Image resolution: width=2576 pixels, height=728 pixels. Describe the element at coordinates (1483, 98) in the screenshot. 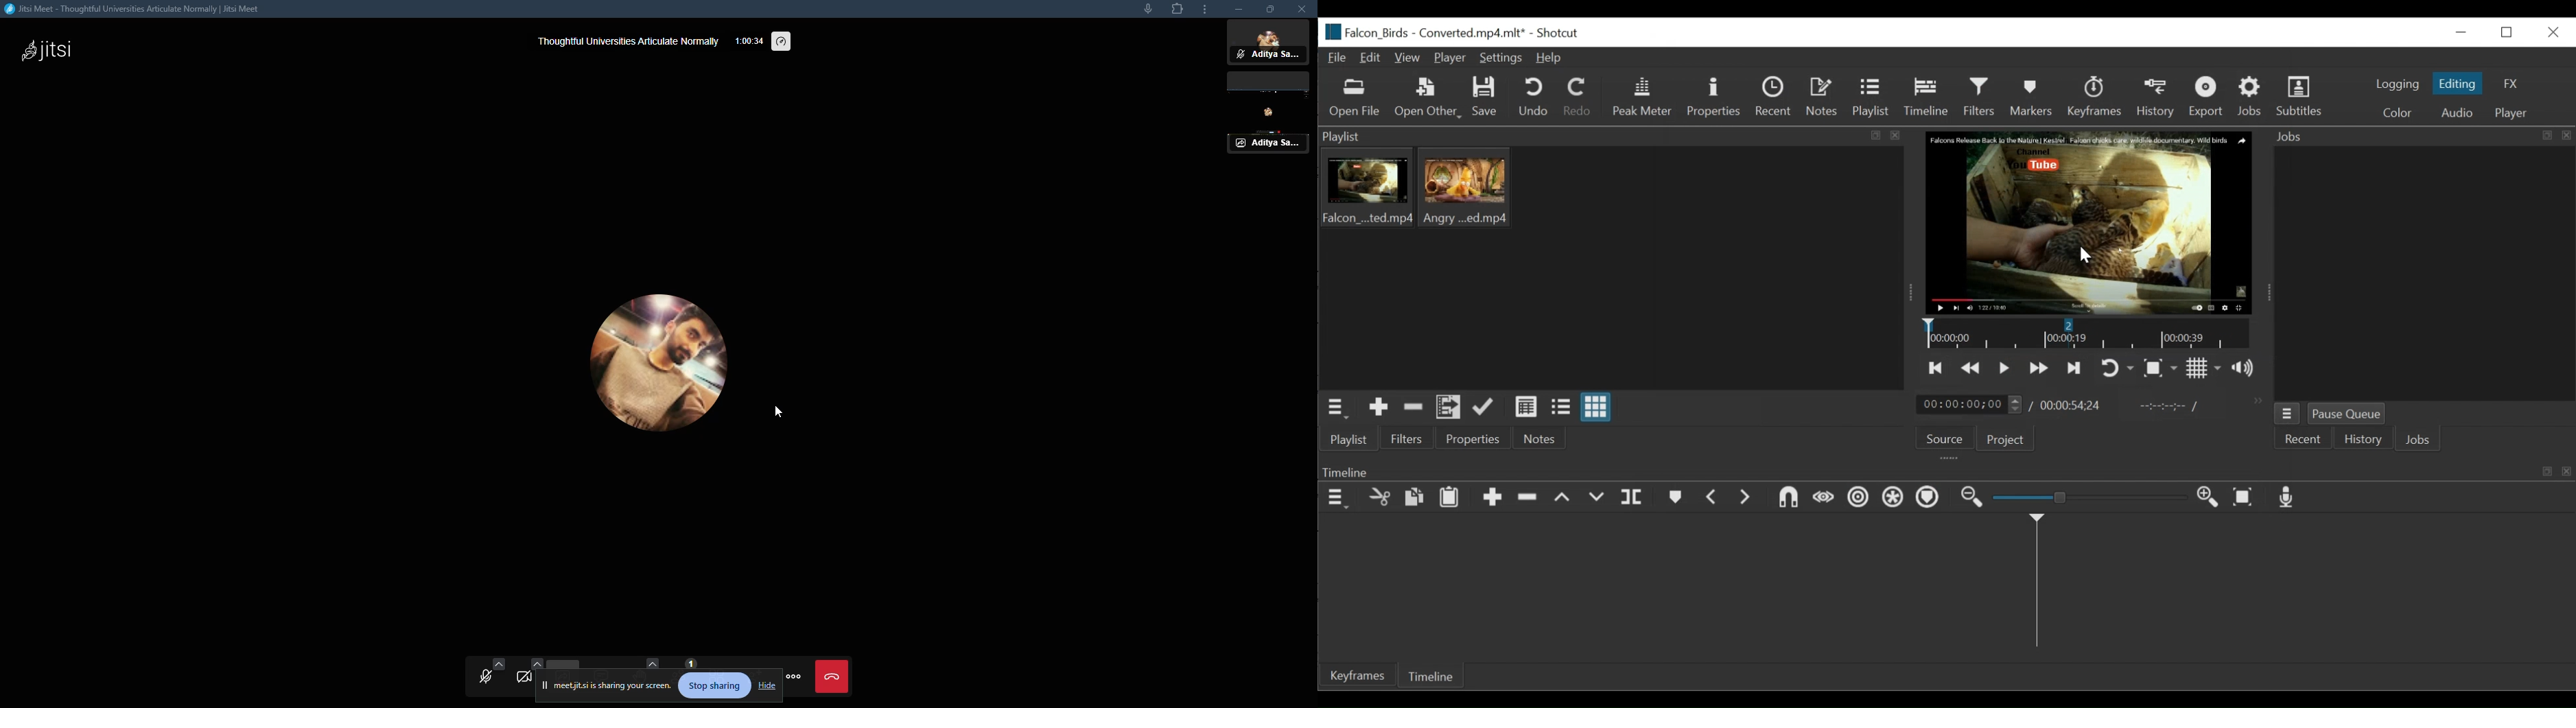

I see `Save` at that location.